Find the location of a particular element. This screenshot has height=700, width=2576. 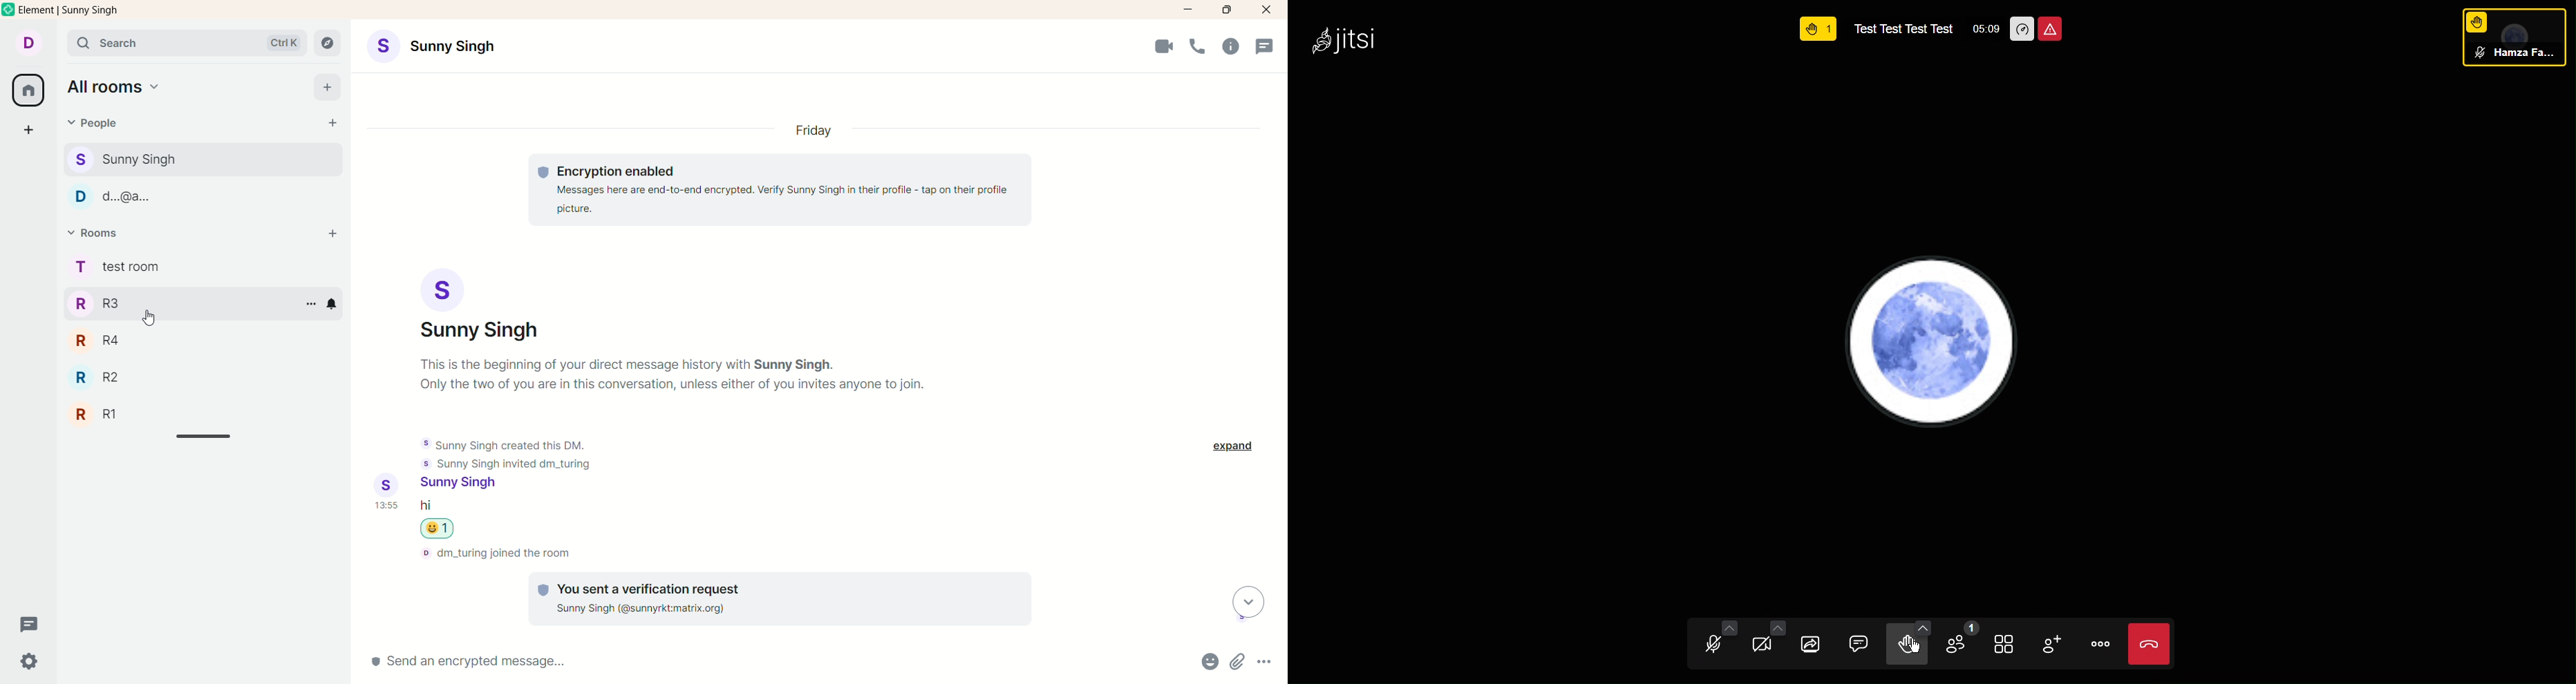

all rooms is located at coordinates (124, 89).